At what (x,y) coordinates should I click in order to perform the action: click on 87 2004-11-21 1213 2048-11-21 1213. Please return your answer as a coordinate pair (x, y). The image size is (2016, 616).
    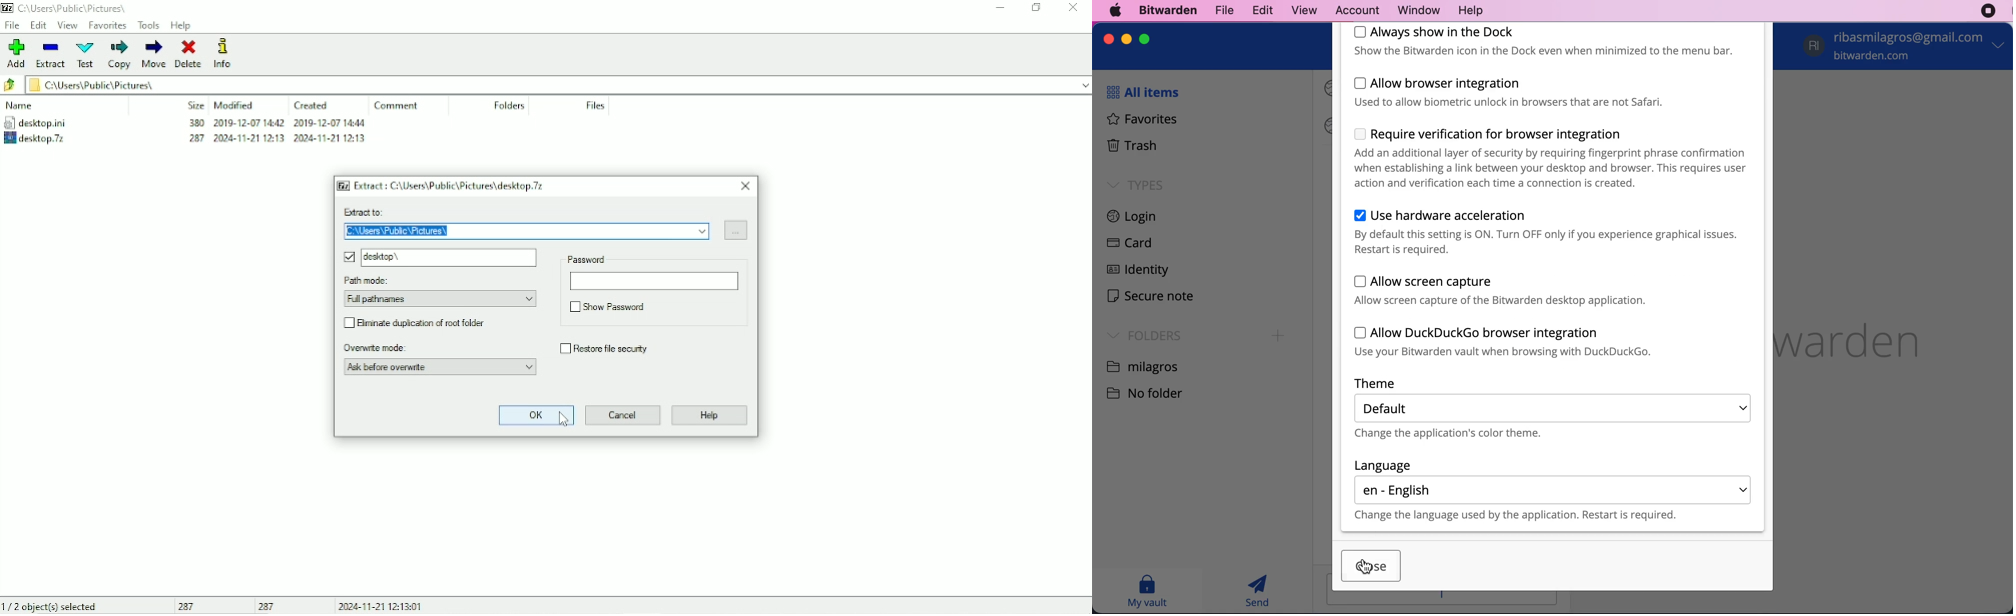
    Looking at the image, I should click on (271, 139).